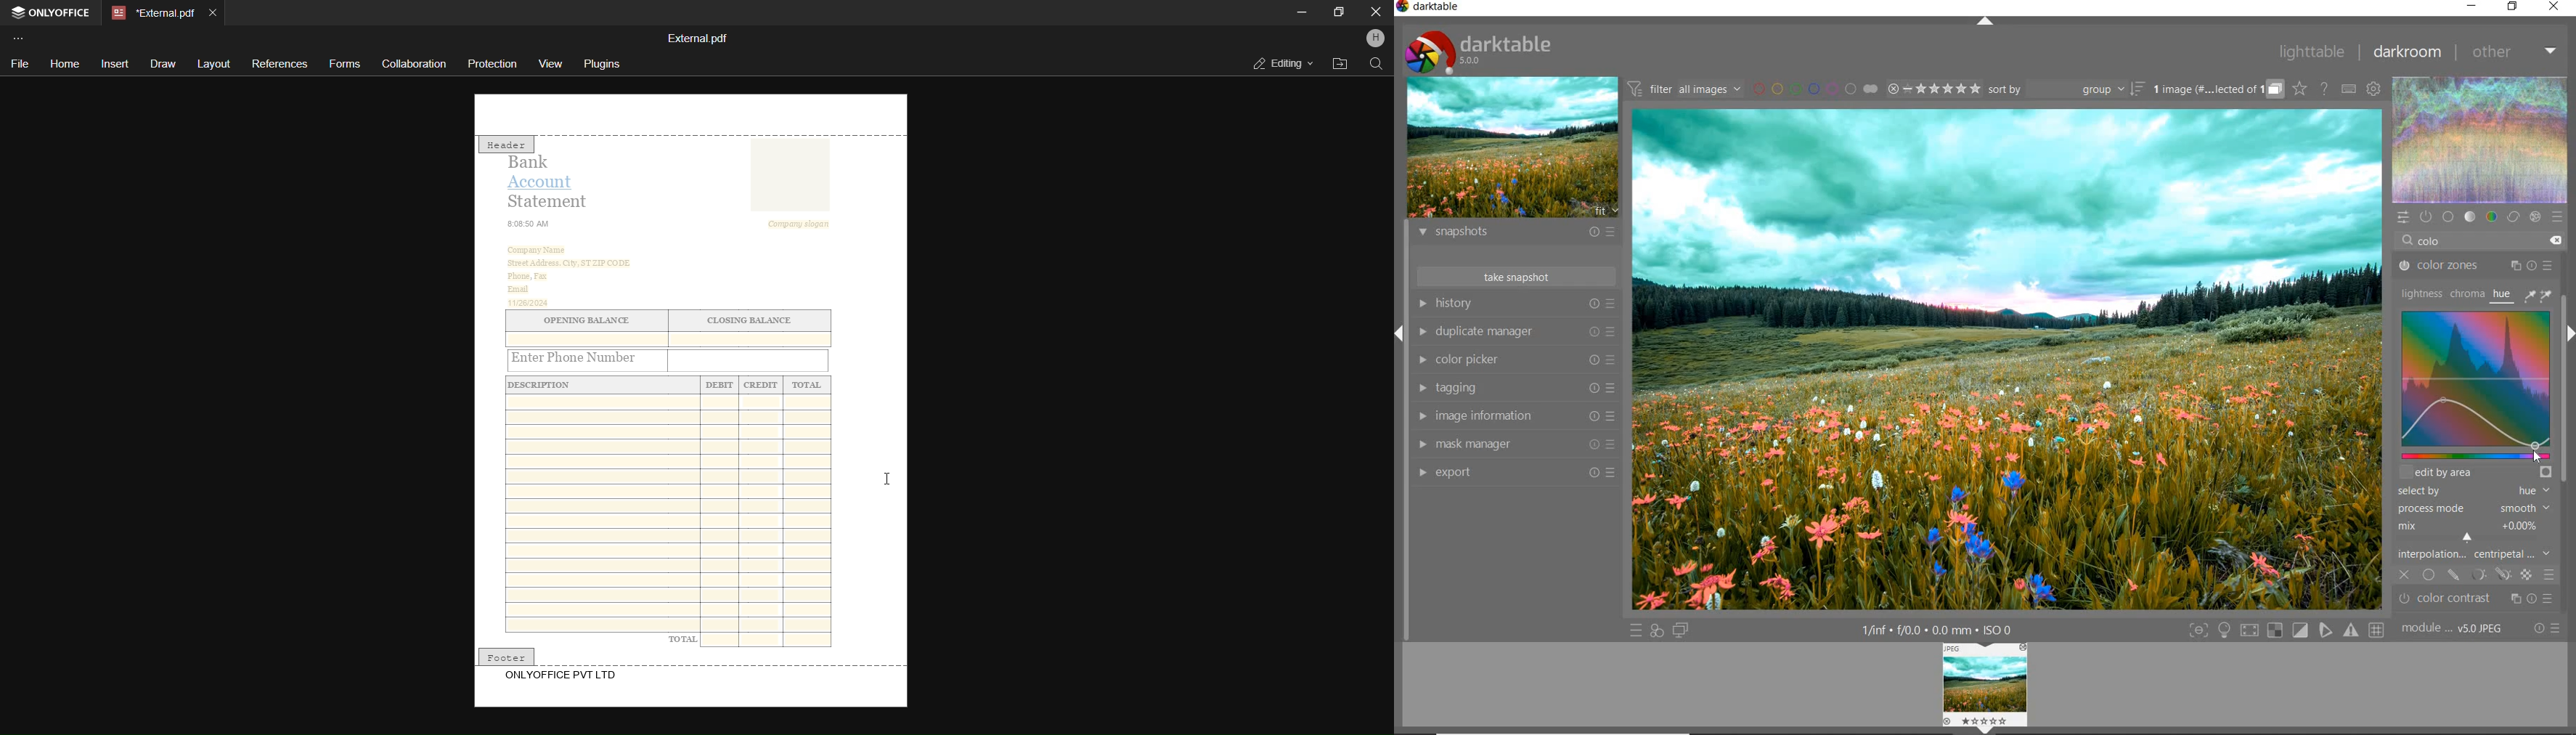 The width and height of the screenshot is (2576, 756). Describe the element at coordinates (1514, 389) in the screenshot. I see `tagging` at that location.